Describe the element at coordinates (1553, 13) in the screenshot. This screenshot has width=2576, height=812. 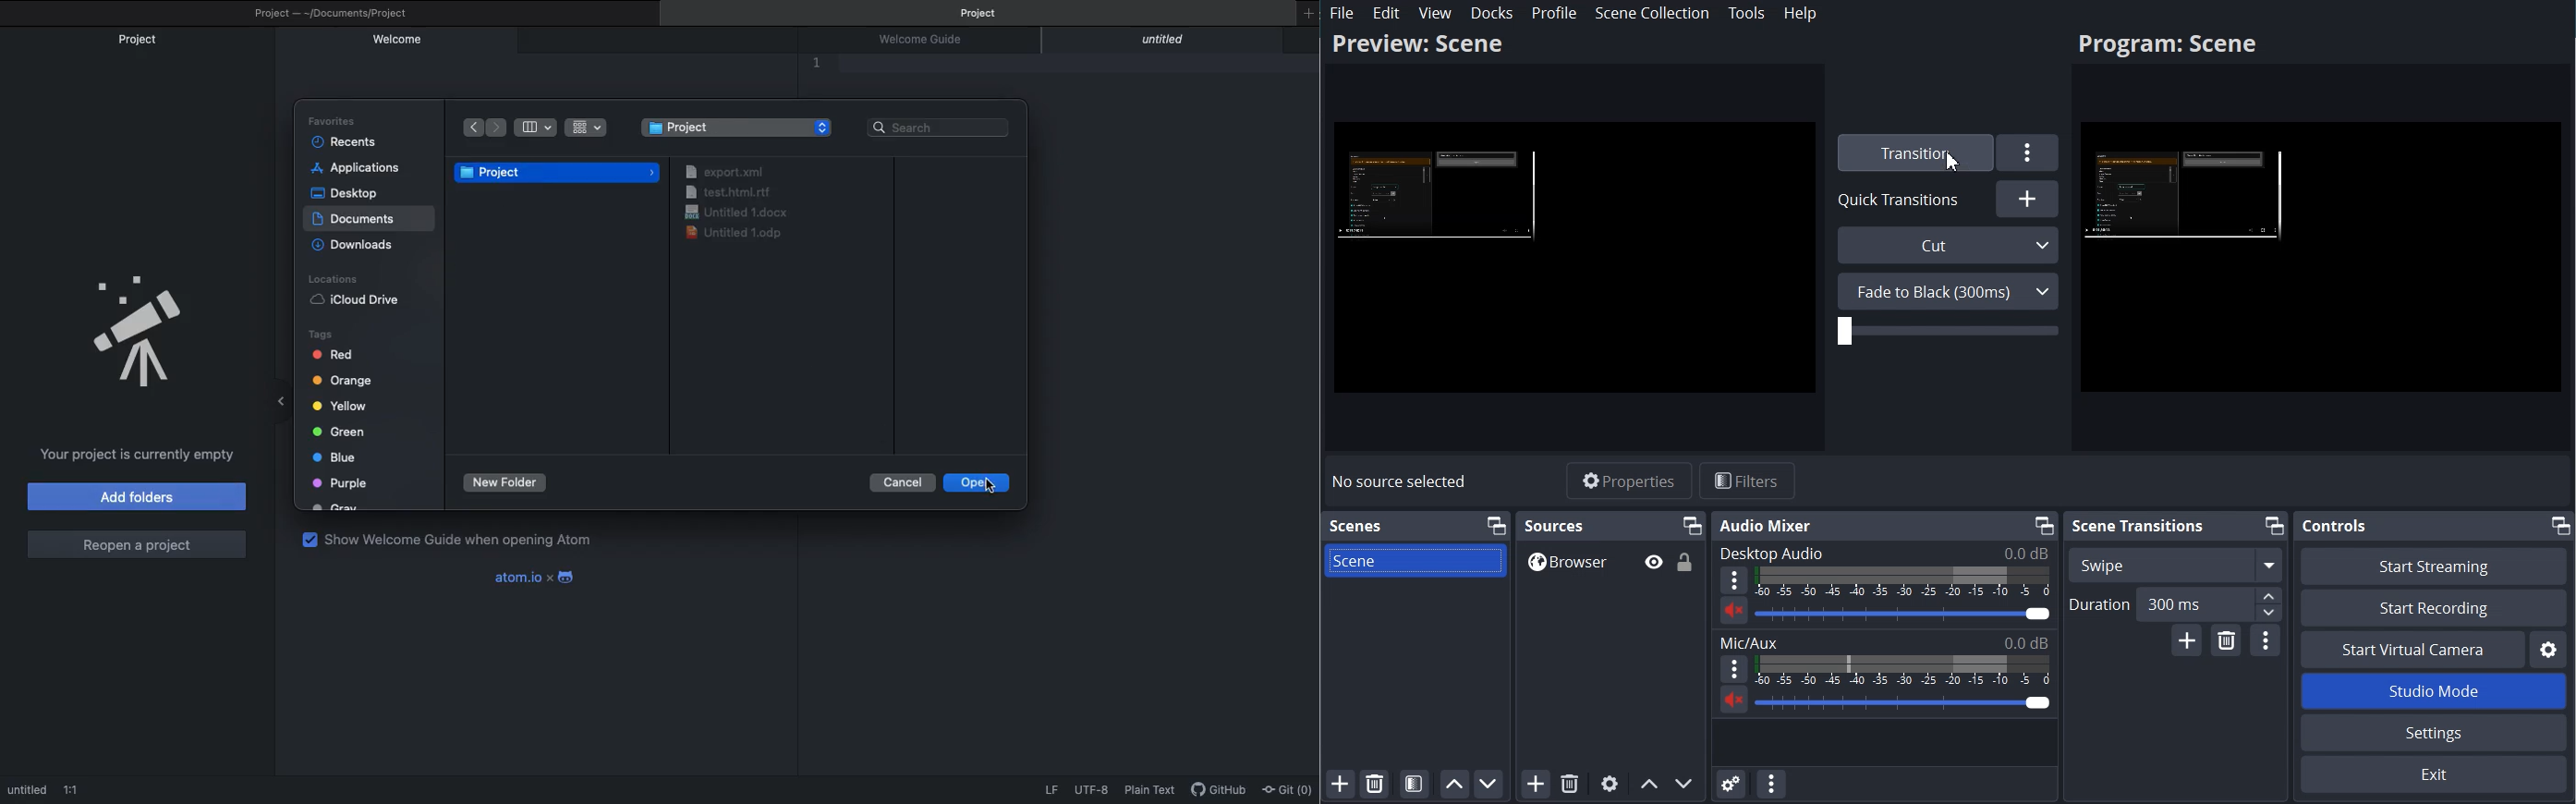
I see `Profile` at that location.